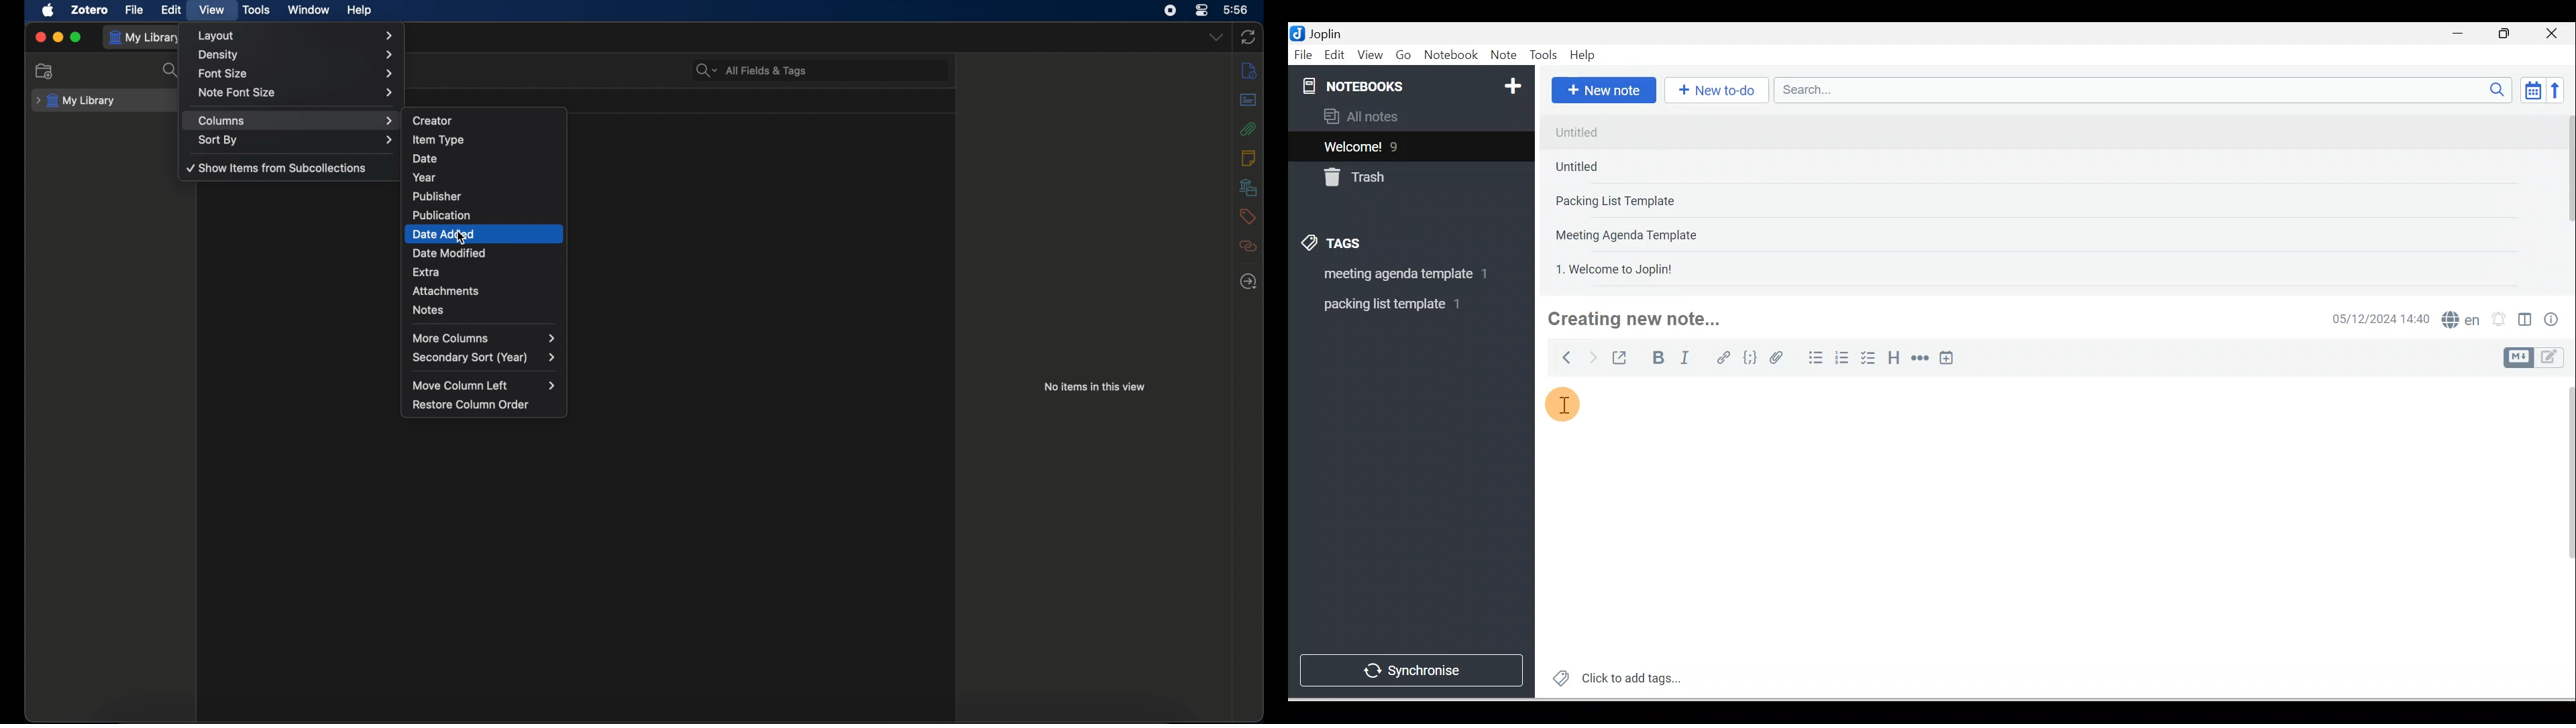  Describe the element at coordinates (1921, 358) in the screenshot. I see `Horizontal rule` at that location.